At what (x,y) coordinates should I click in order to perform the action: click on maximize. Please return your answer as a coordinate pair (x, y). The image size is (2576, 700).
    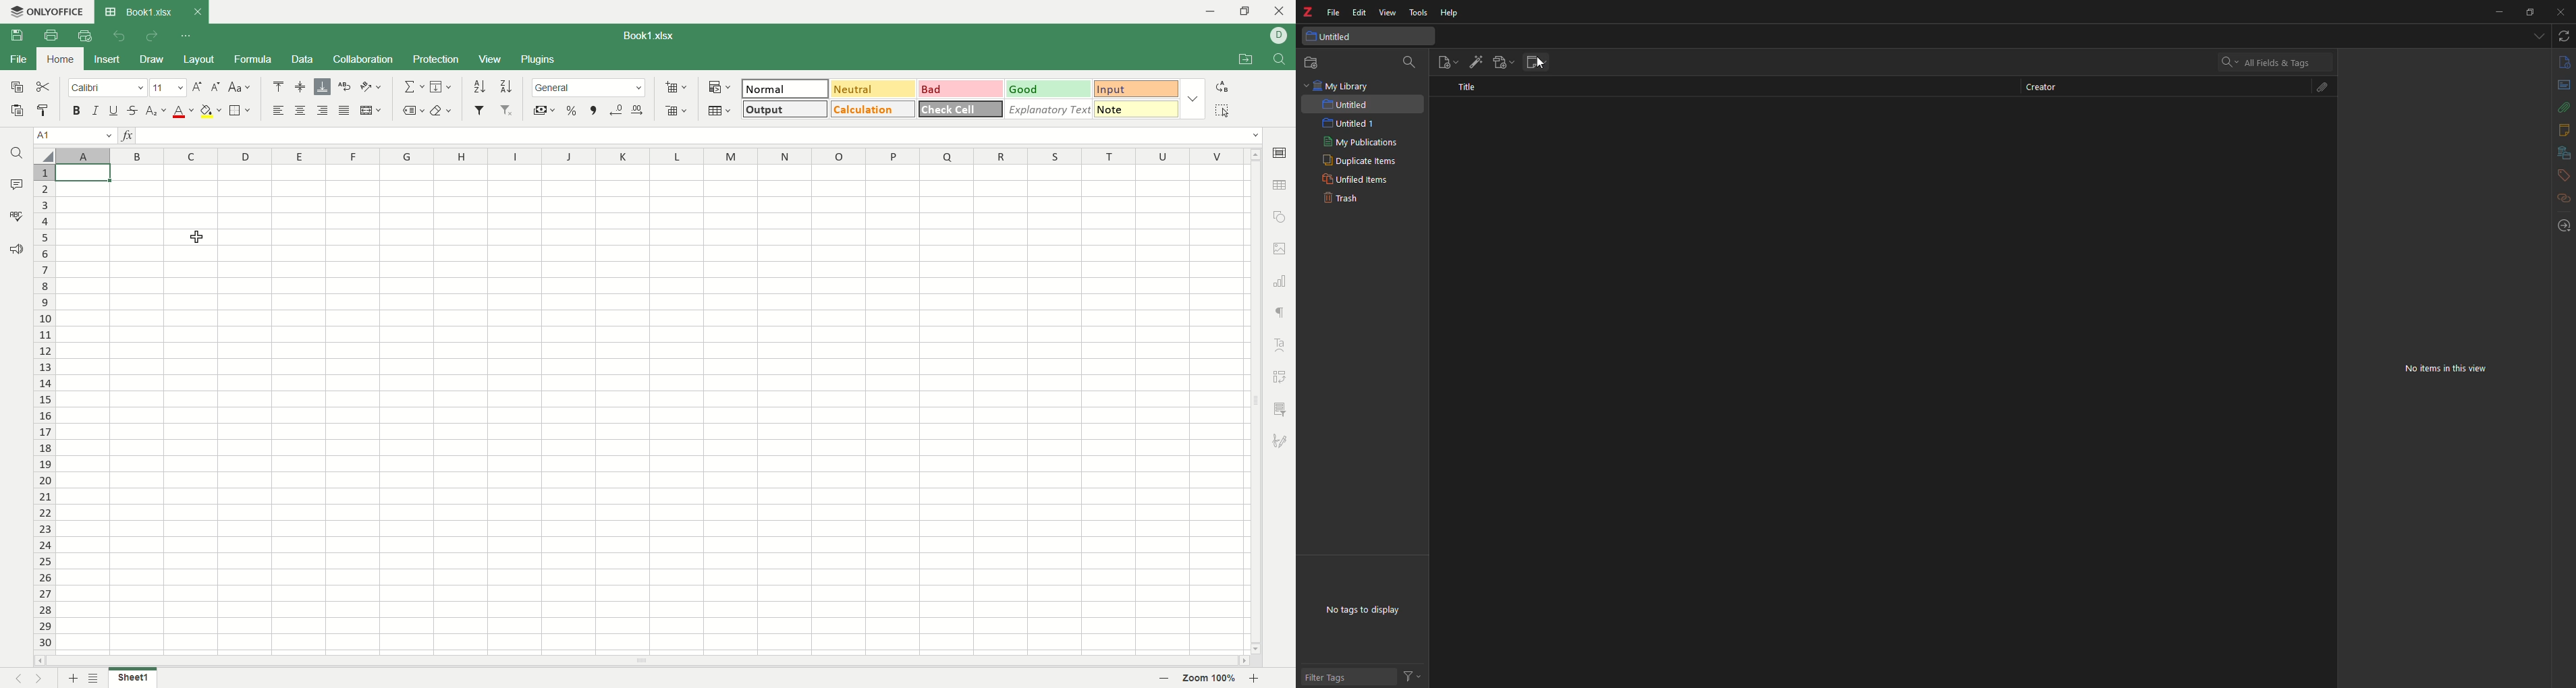
    Looking at the image, I should click on (2530, 11).